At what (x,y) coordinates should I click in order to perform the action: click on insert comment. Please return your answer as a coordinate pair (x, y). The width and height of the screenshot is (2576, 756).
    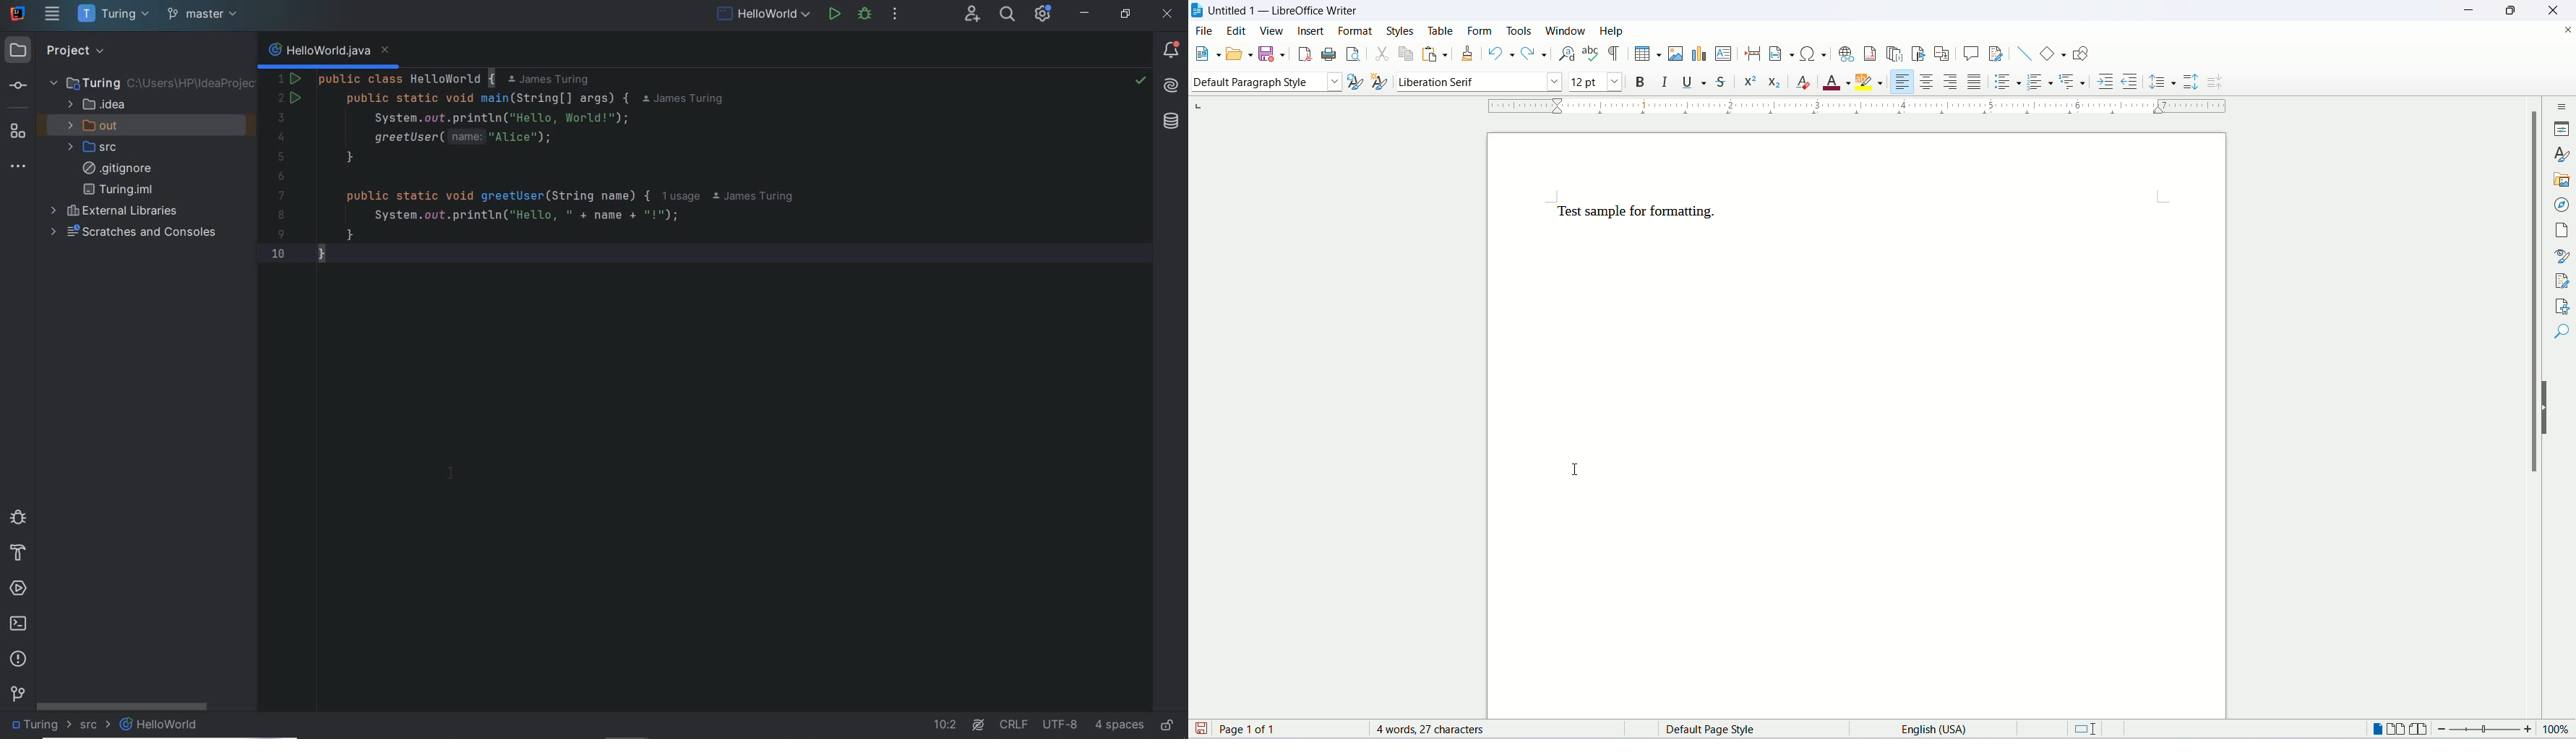
    Looking at the image, I should click on (1970, 52).